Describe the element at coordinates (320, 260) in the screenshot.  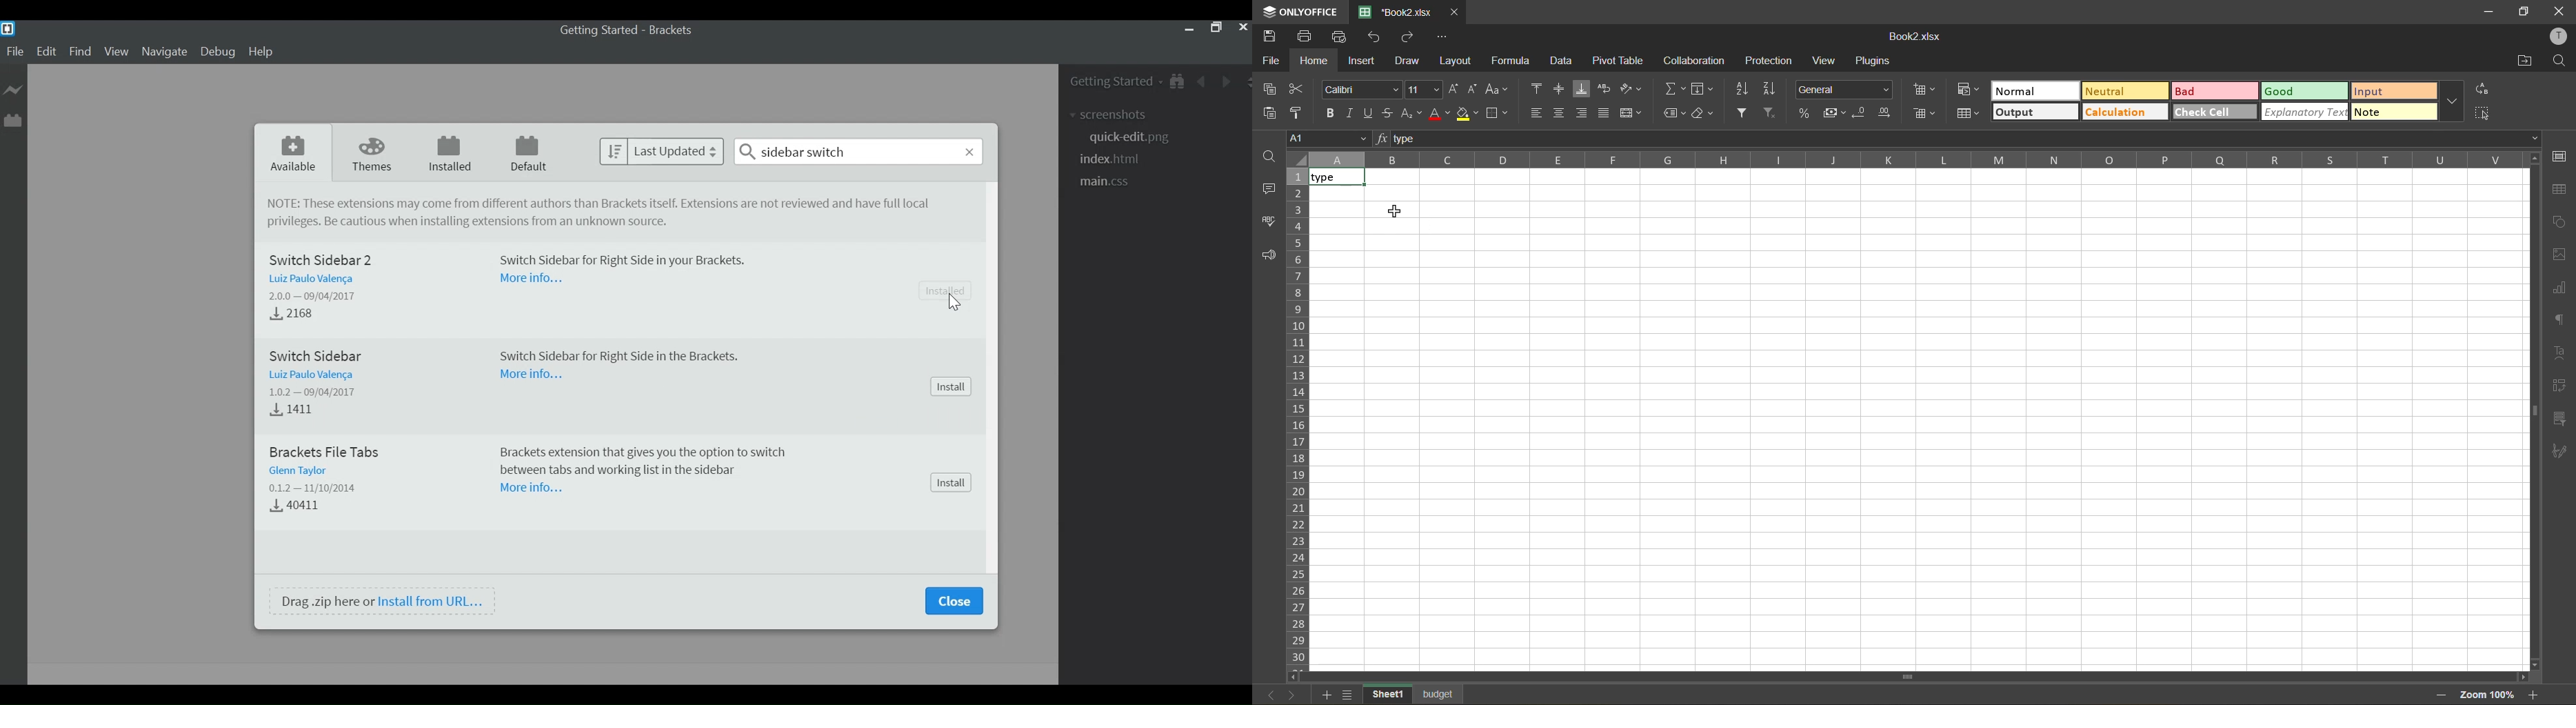
I see `Switch Sidebar 2` at that location.